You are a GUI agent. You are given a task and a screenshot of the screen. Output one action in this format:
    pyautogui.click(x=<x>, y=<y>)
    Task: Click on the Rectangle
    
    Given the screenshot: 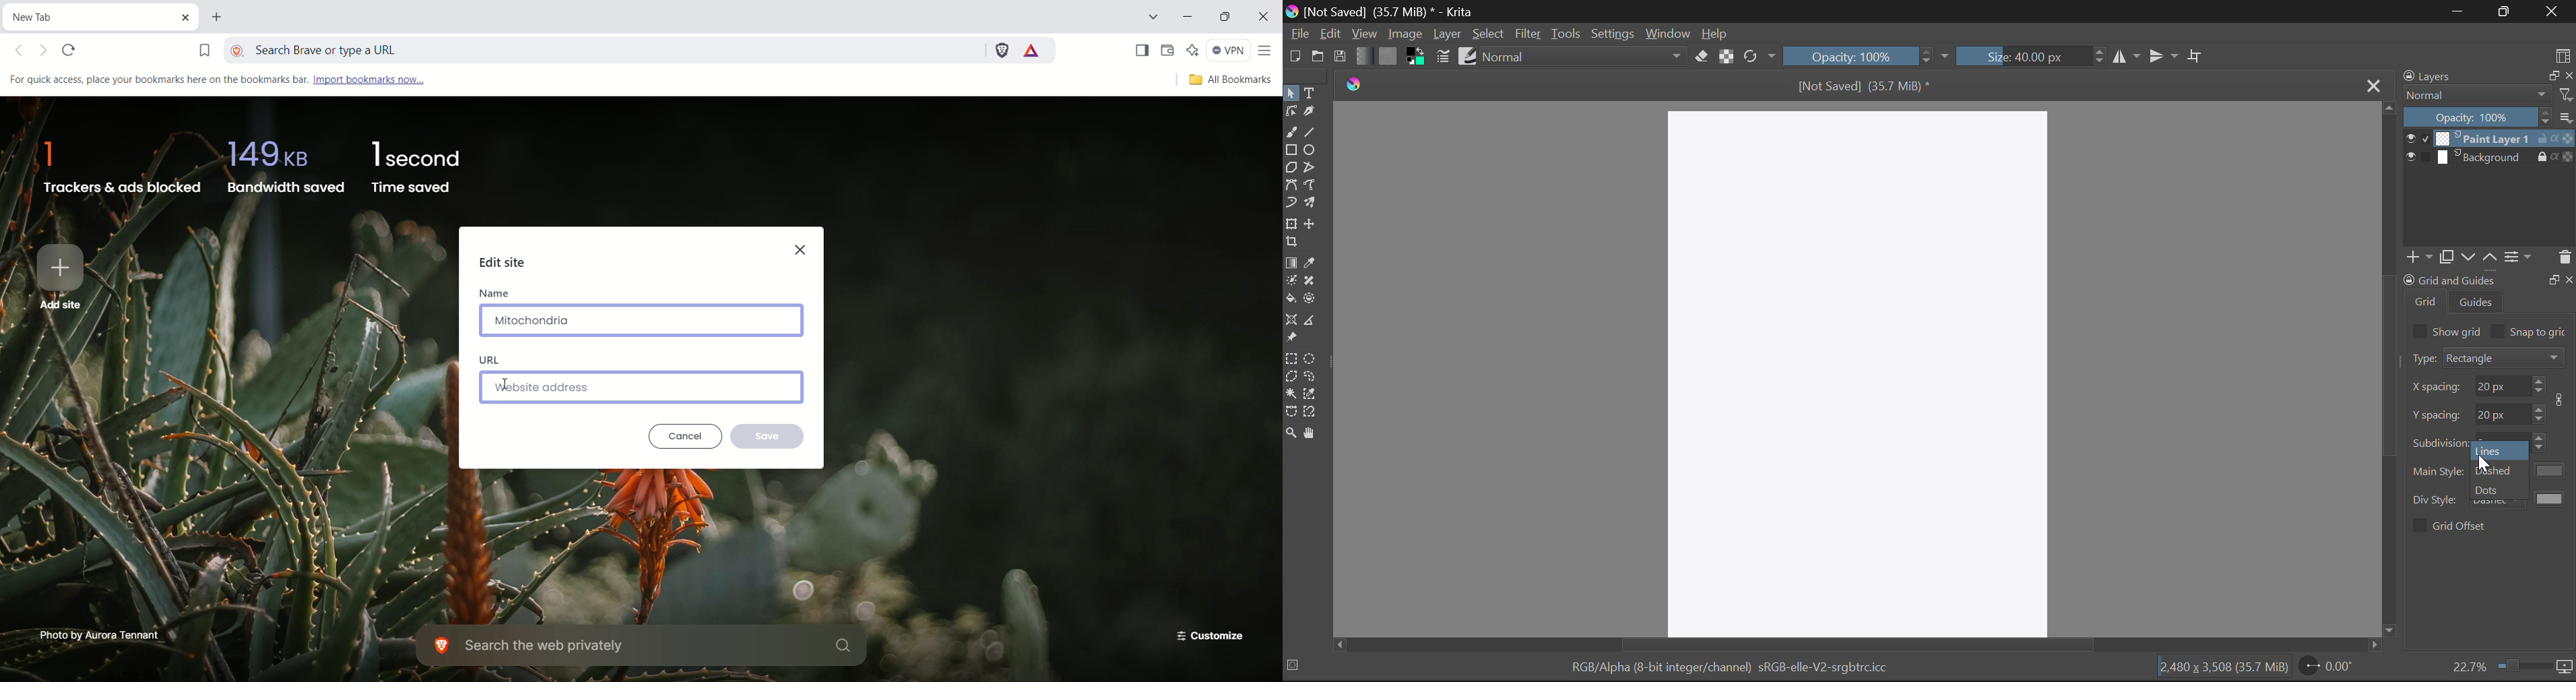 What is the action you would take?
    pyautogui.click(x=1291, y=151)
    